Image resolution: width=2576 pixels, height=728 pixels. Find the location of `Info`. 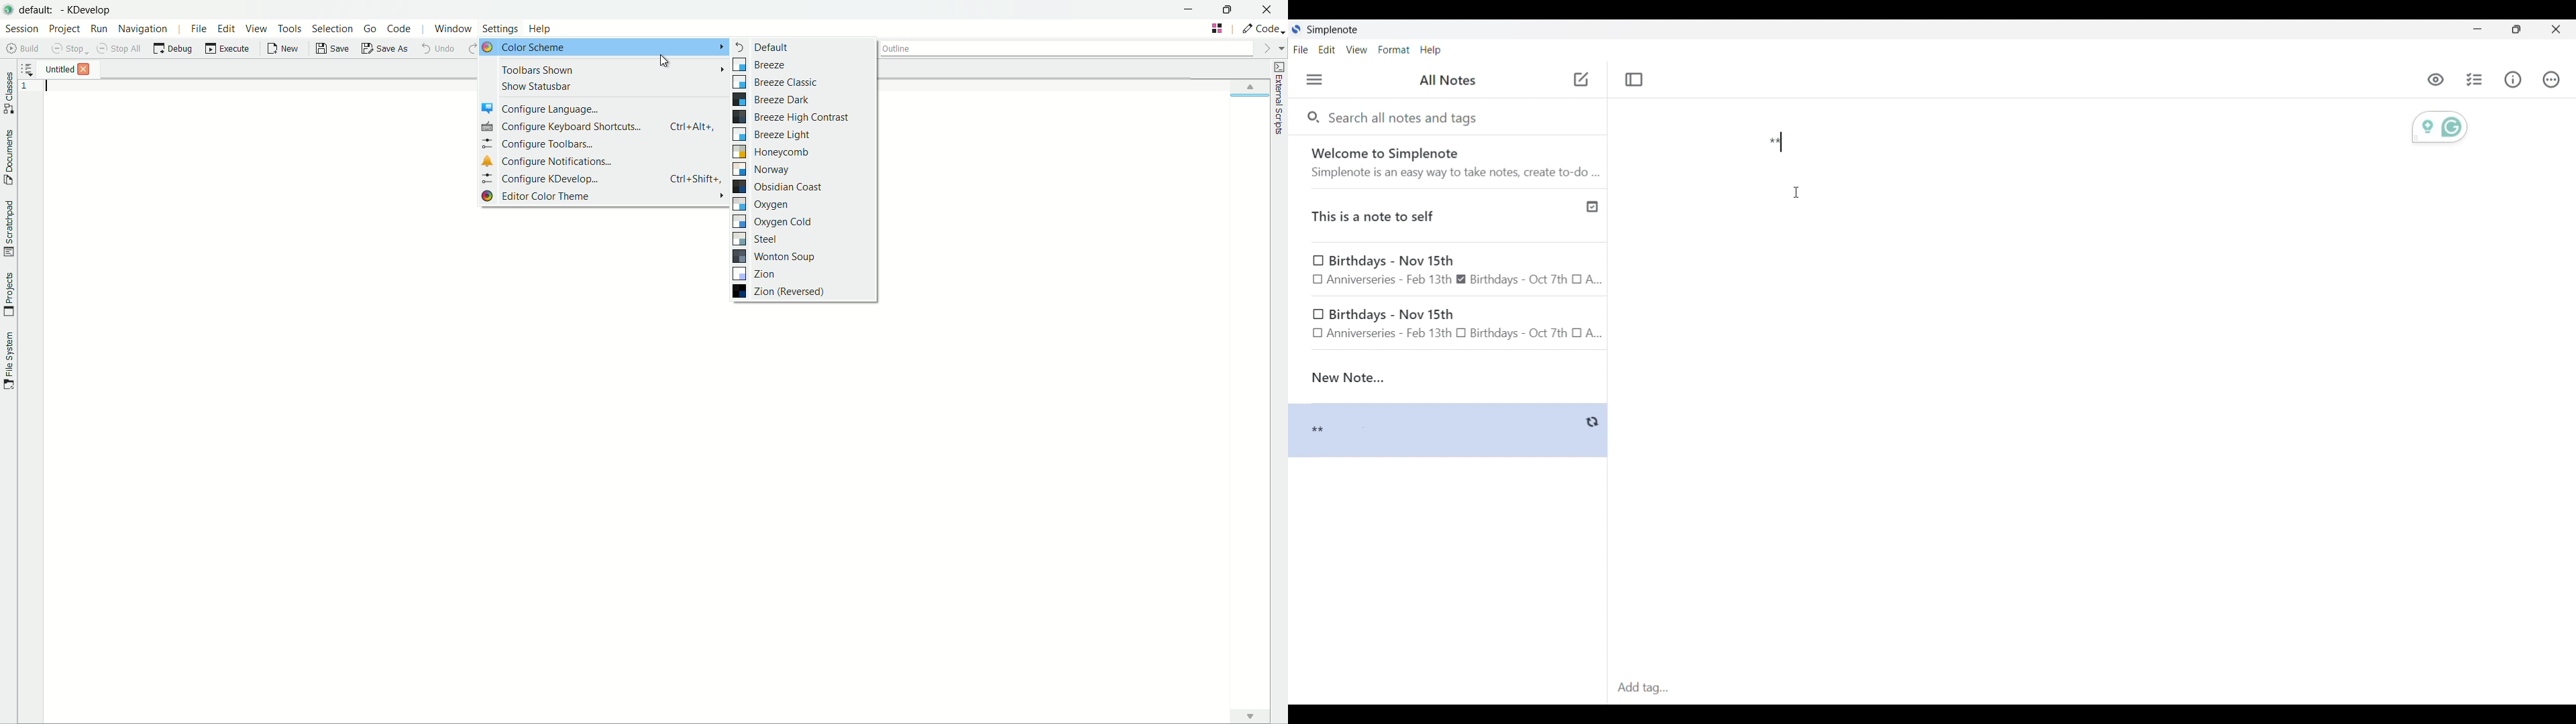

Info is located at coordinates (2513, 79).